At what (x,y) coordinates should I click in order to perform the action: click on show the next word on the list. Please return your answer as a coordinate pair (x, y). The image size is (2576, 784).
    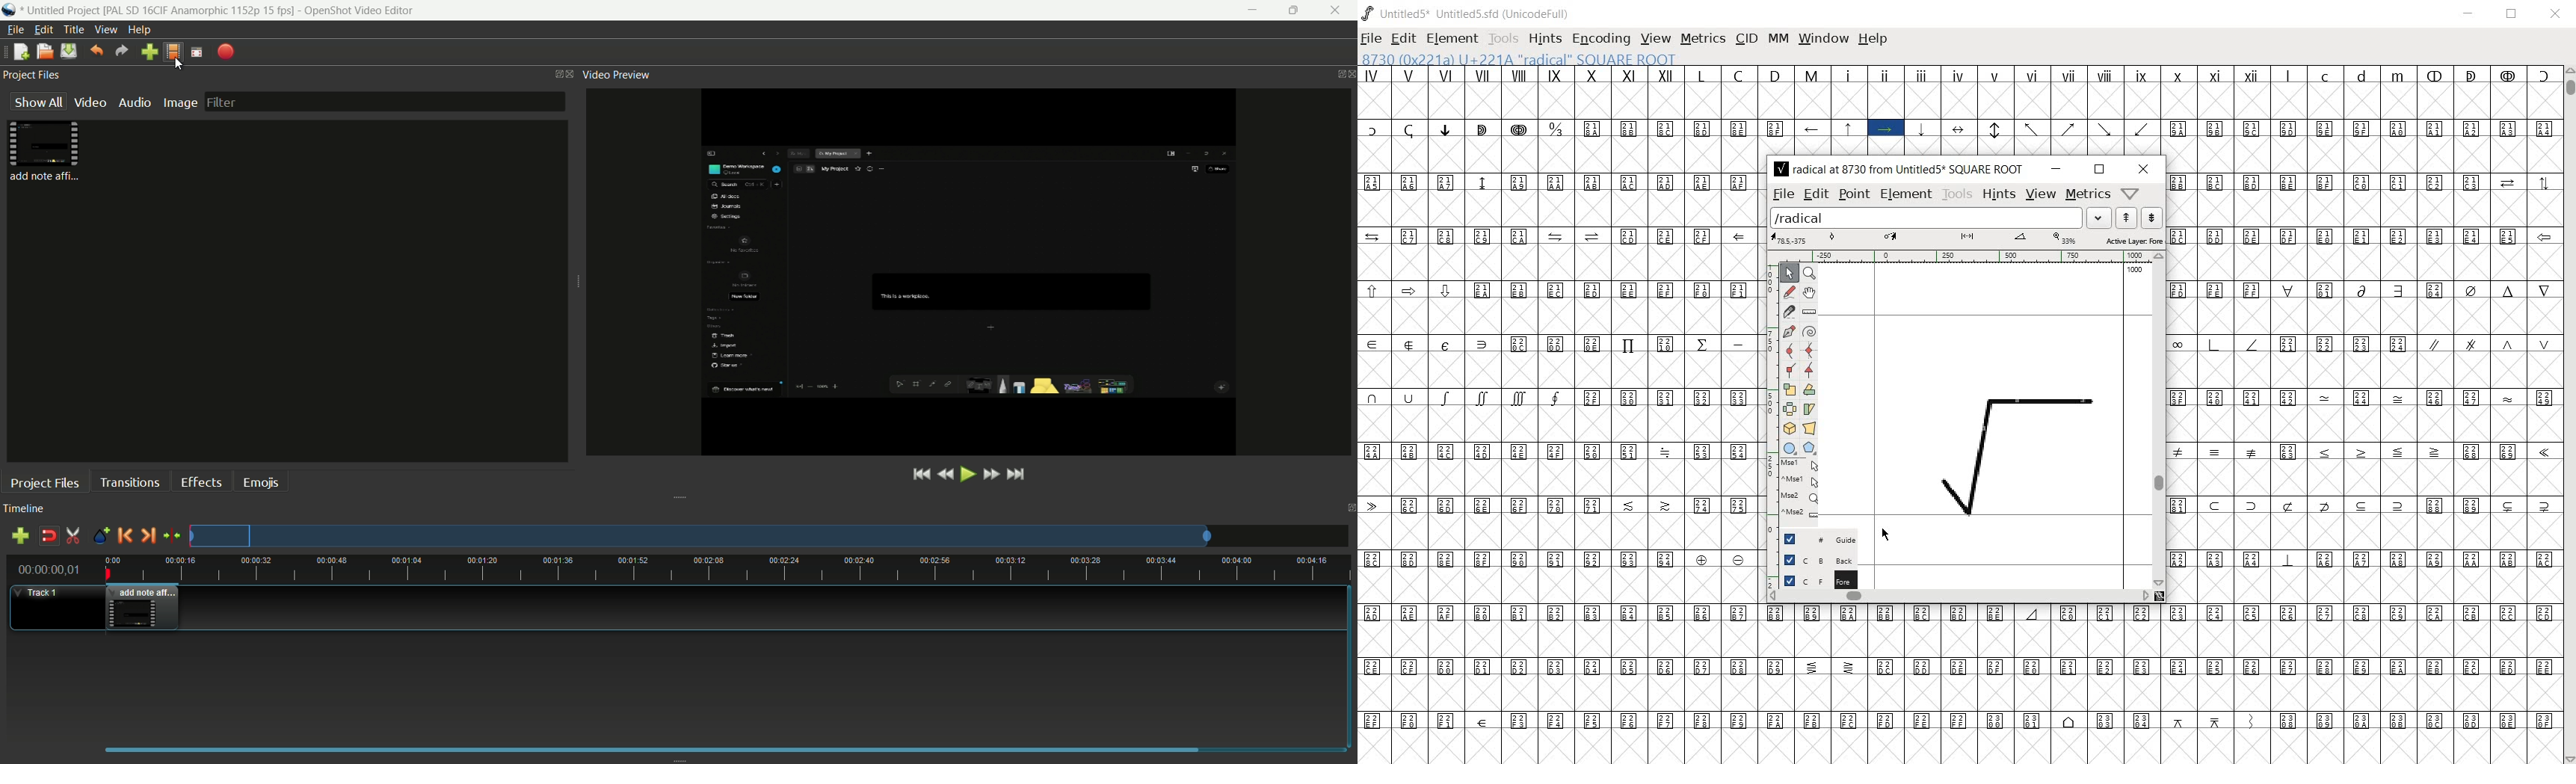
    Looking at the image, I should click on (2127, 217).